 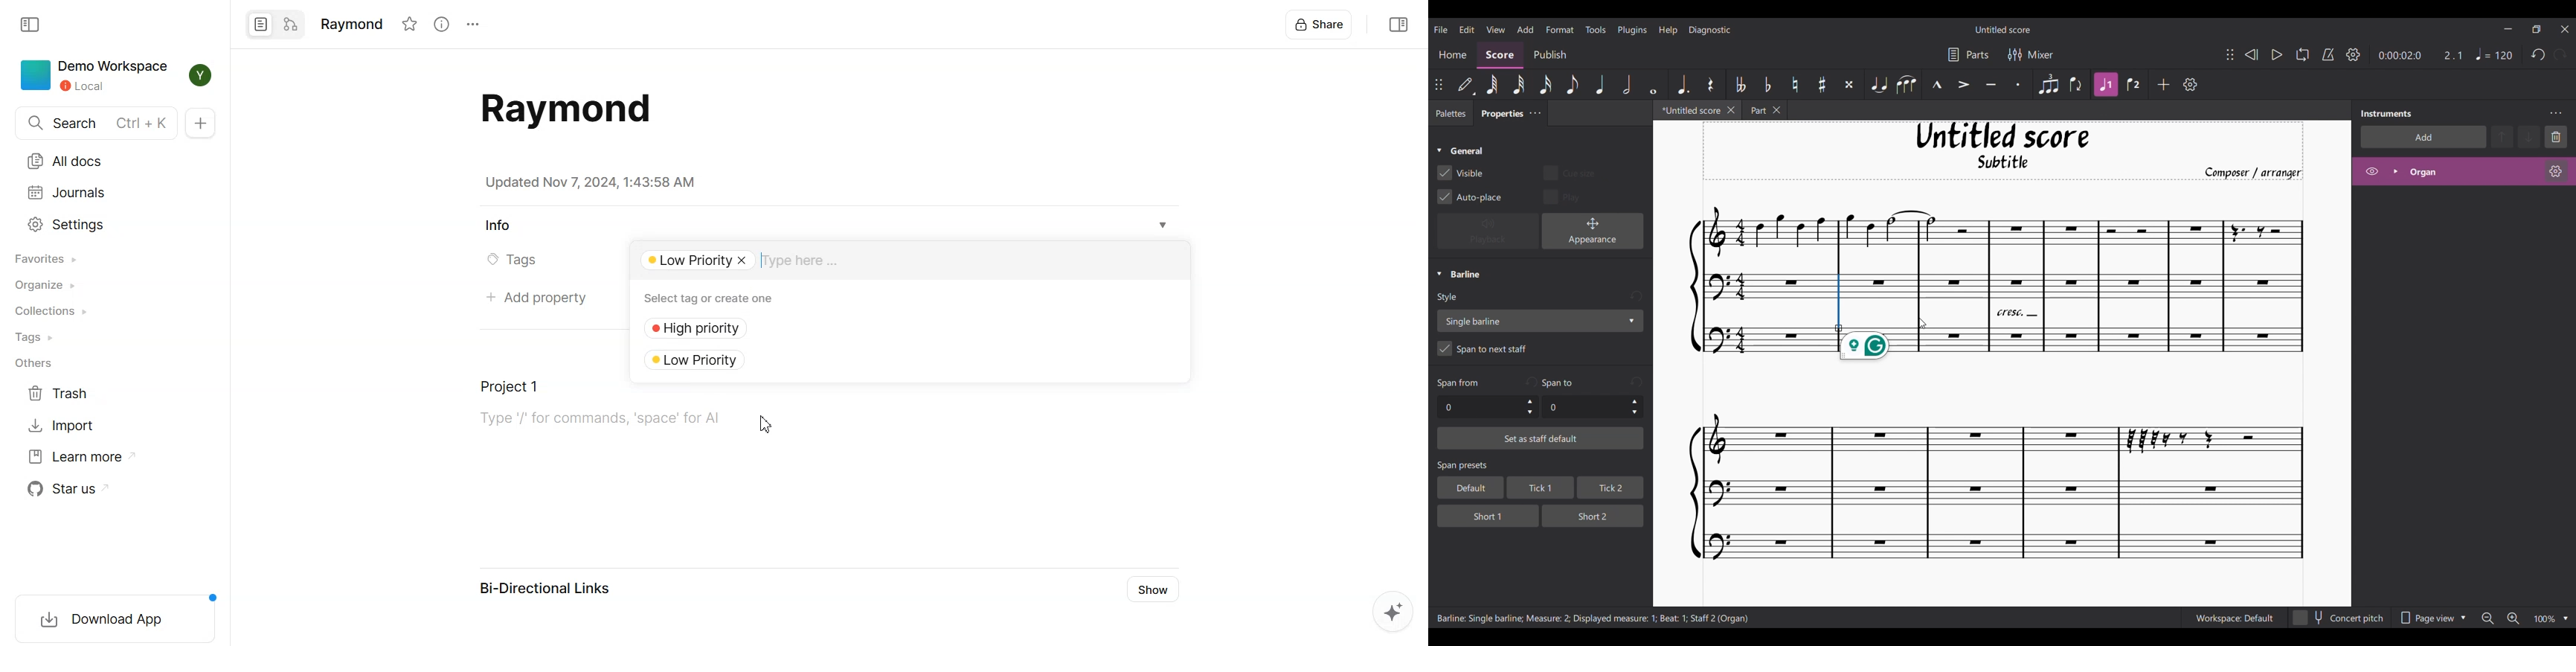 I want to click on All docs, so click(x=68, y=162).